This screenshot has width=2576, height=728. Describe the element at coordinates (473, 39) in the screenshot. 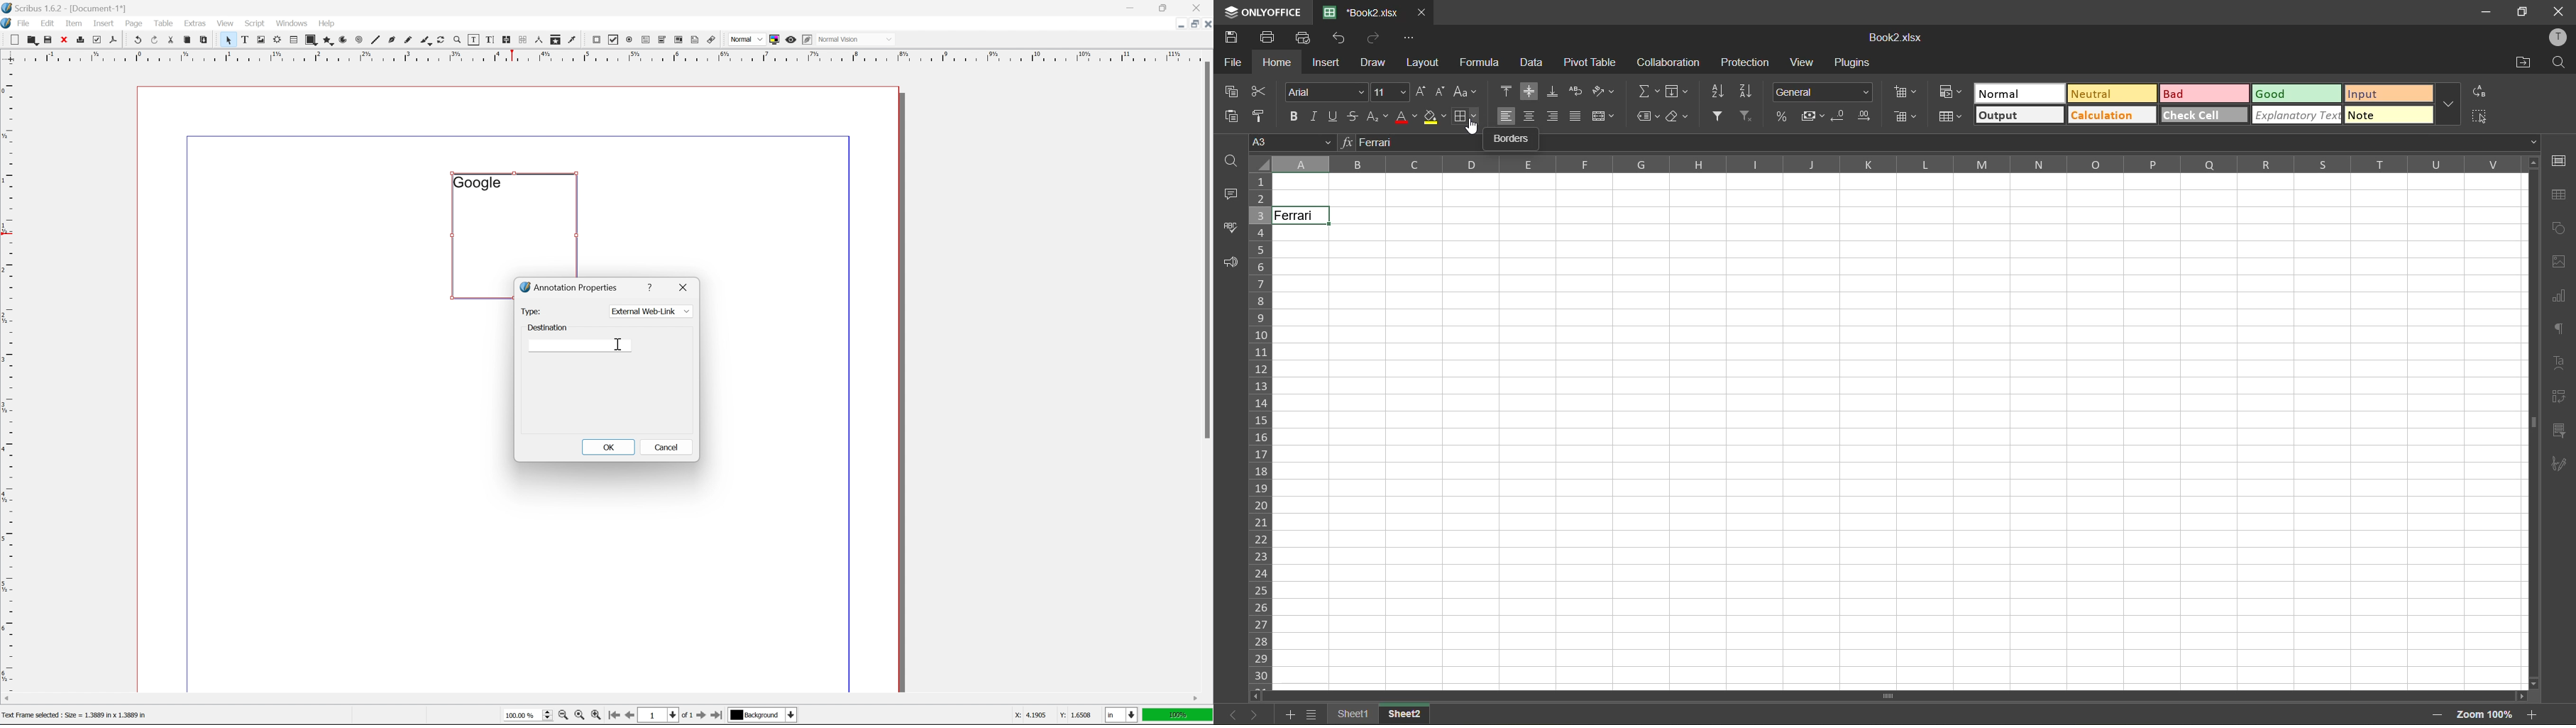

I see `edit contents of frame` at that location.